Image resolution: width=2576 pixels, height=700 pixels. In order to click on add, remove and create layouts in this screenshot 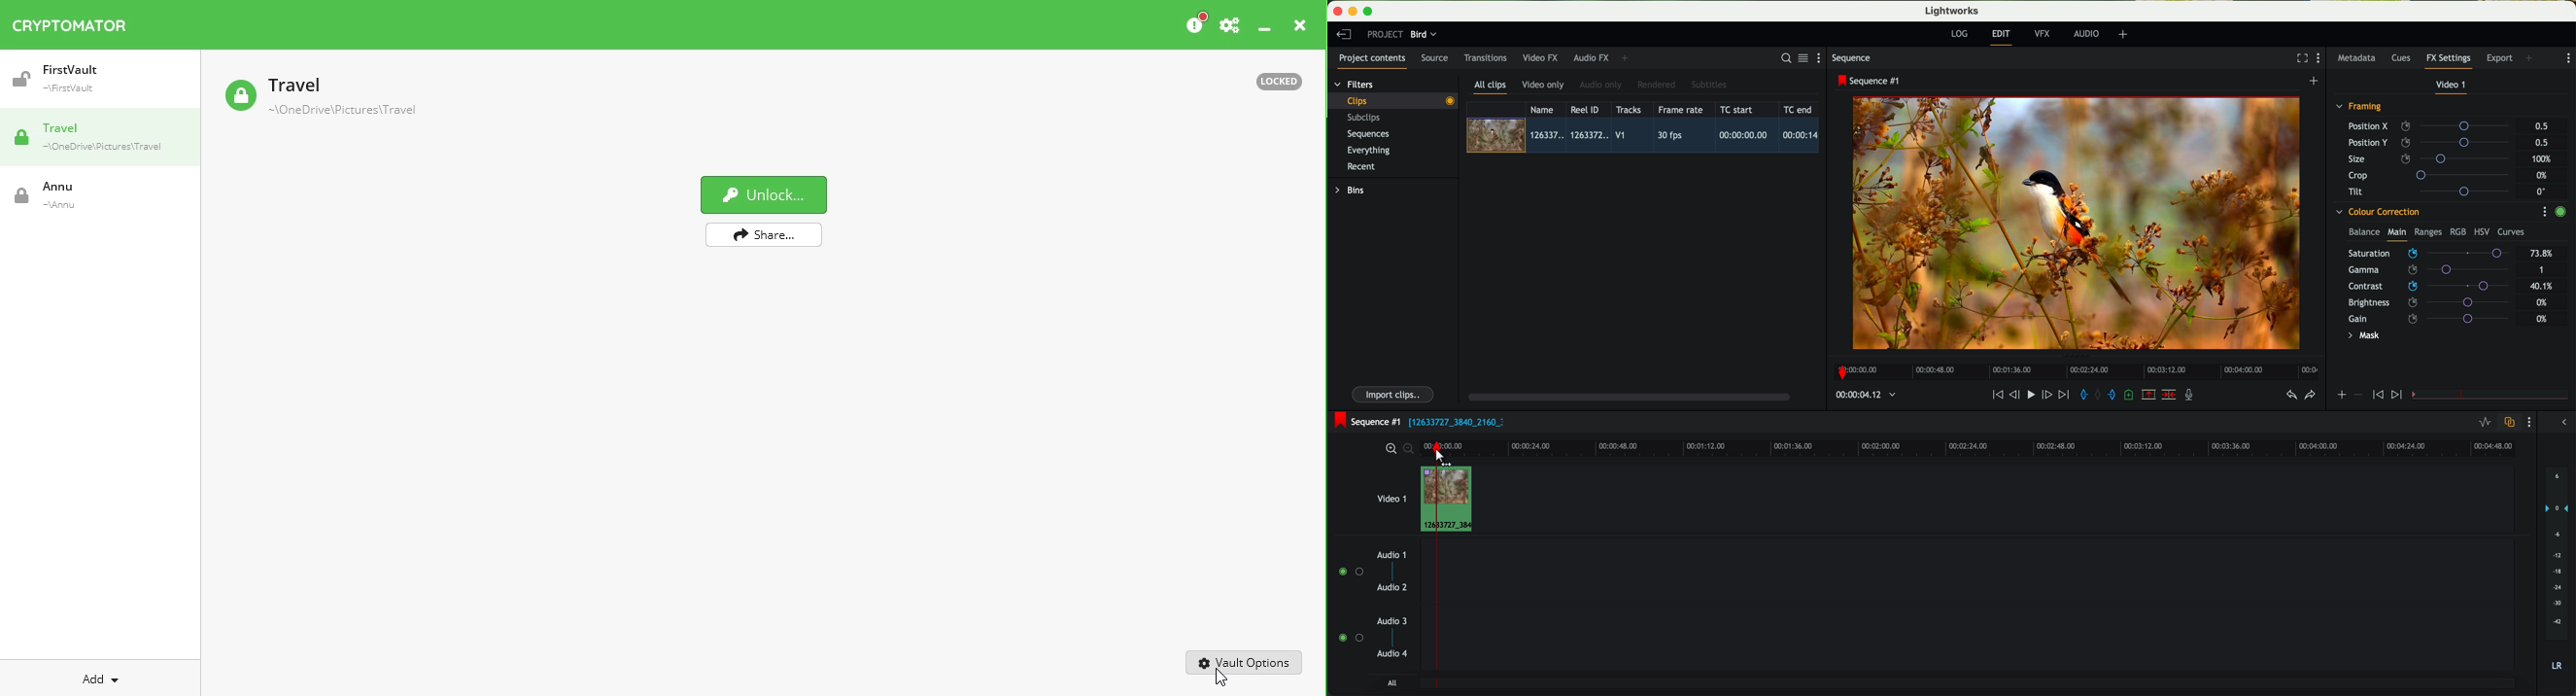, I will do `click(2125, 35)`.